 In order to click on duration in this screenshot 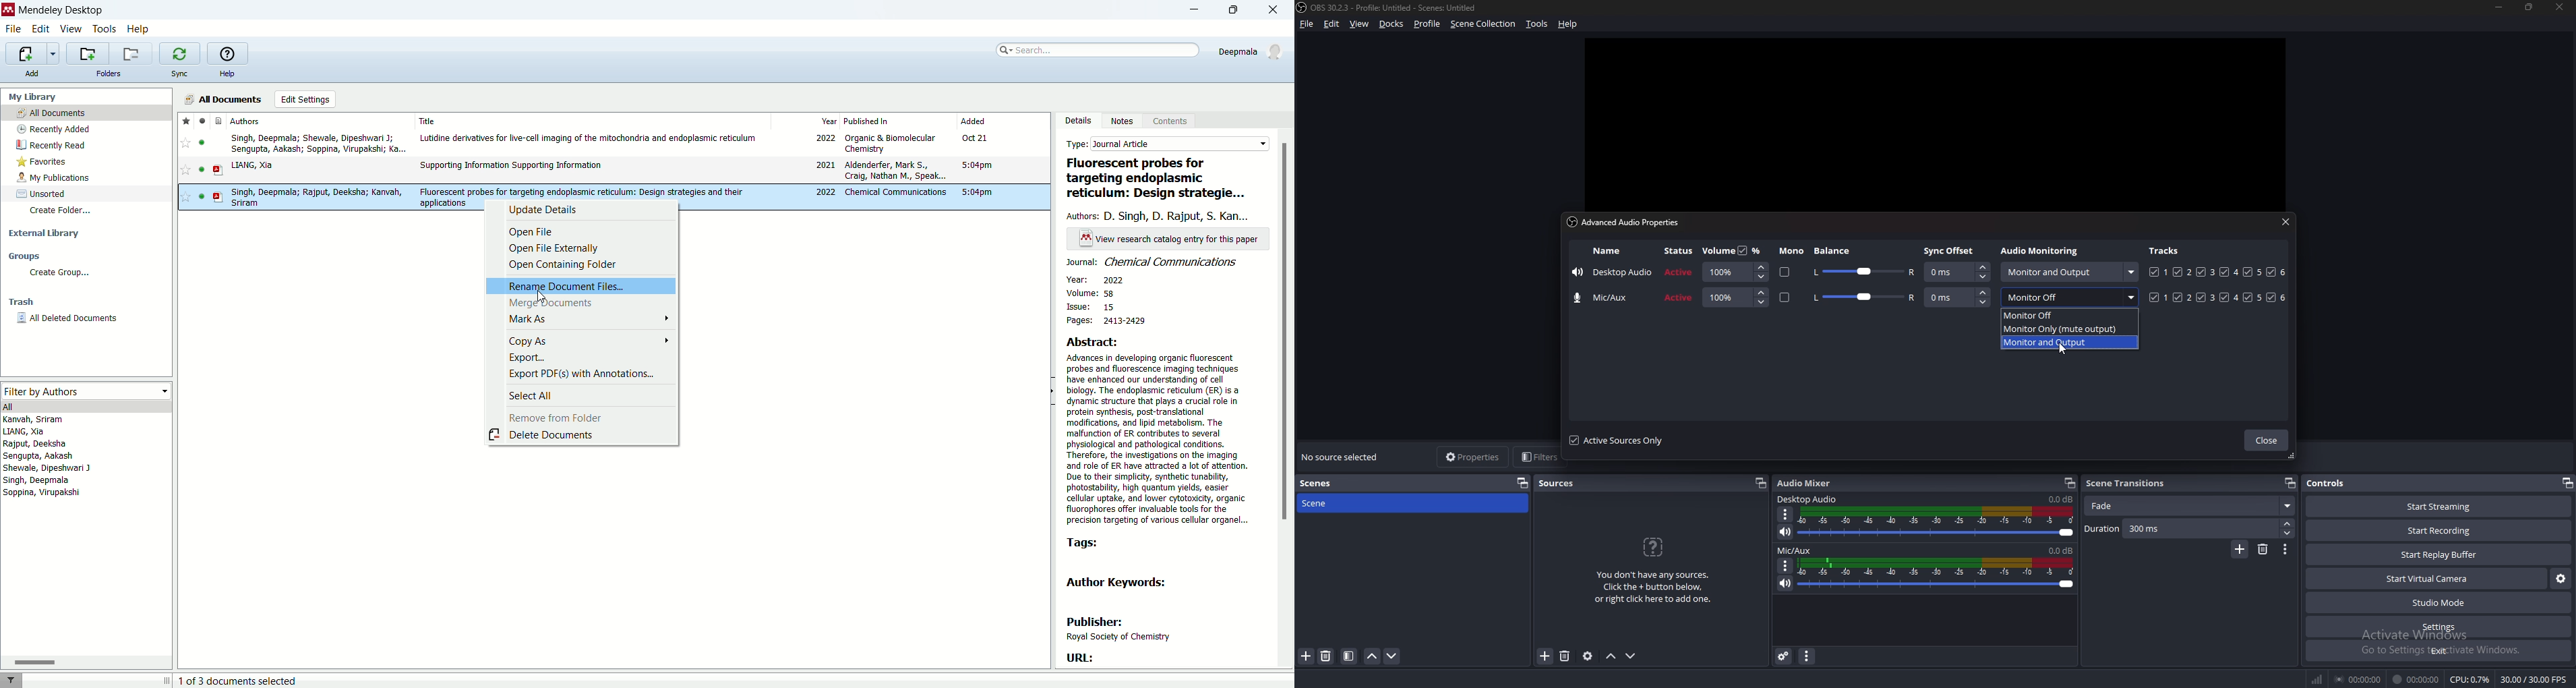, I will do `click(2180, 529)`.